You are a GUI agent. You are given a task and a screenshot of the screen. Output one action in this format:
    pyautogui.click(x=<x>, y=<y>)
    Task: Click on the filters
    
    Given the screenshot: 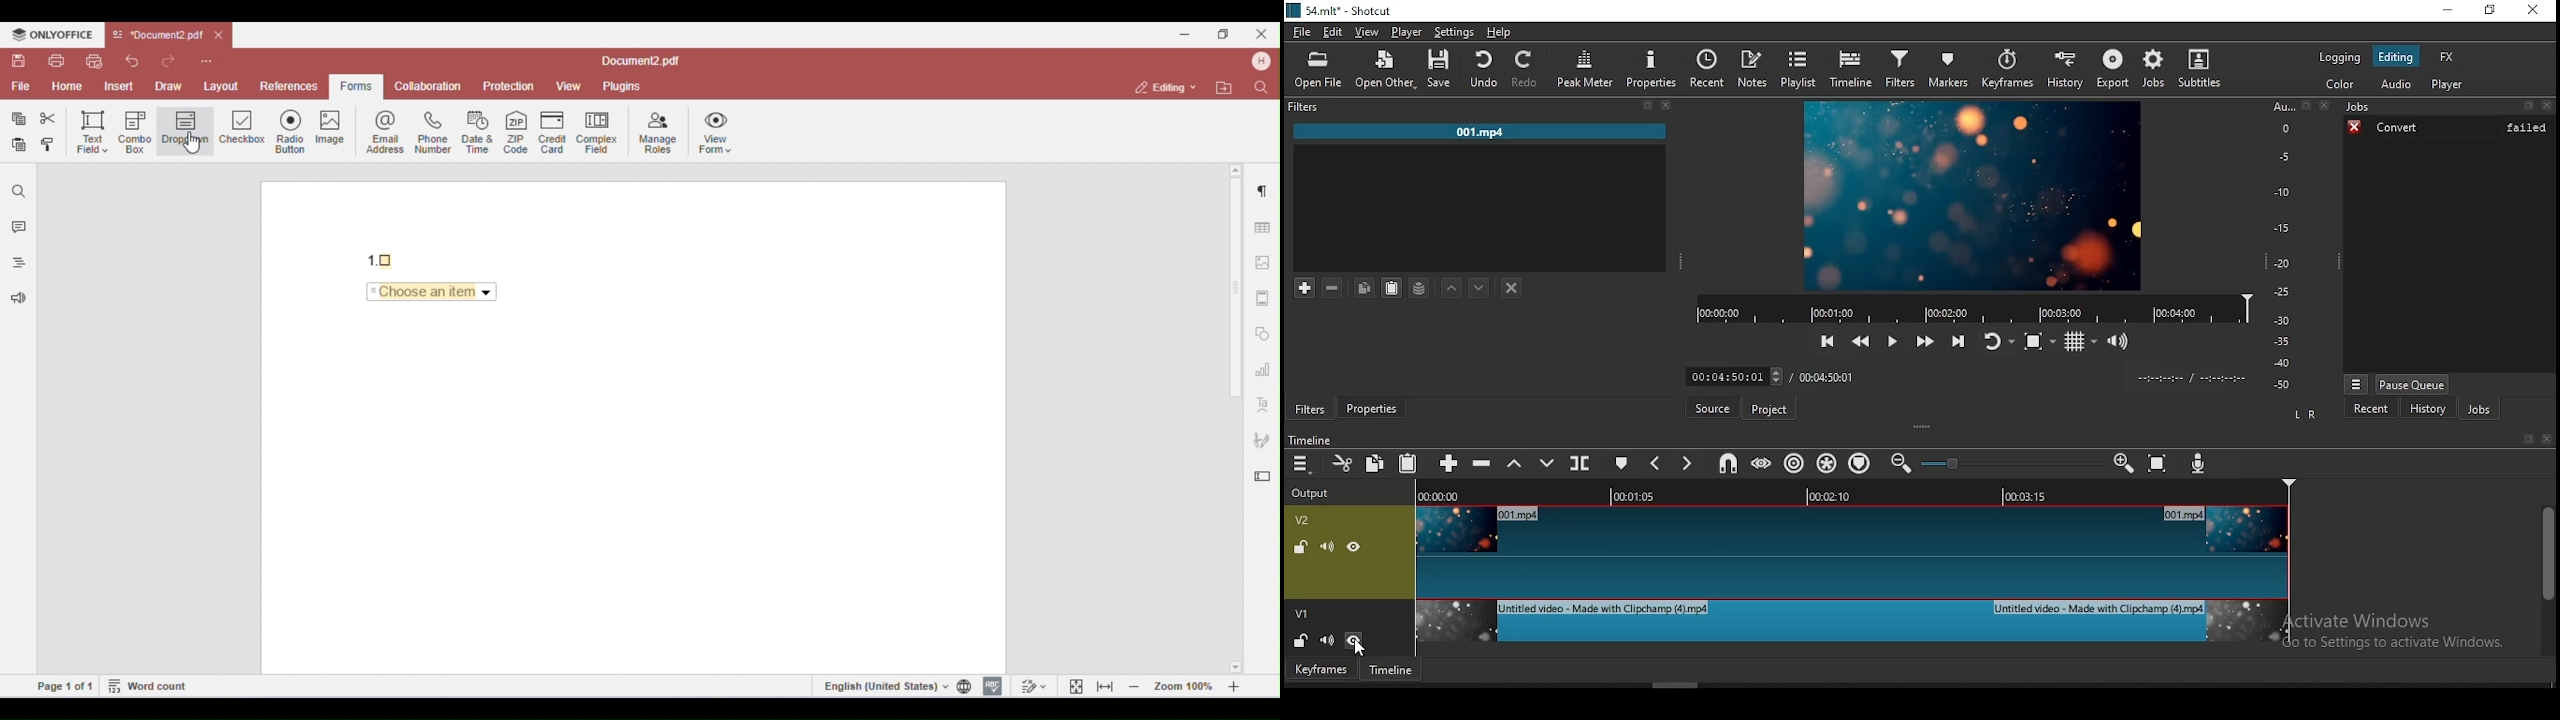 What is the action you would take?
    pyautogui.click(x=1899, y=68)
    